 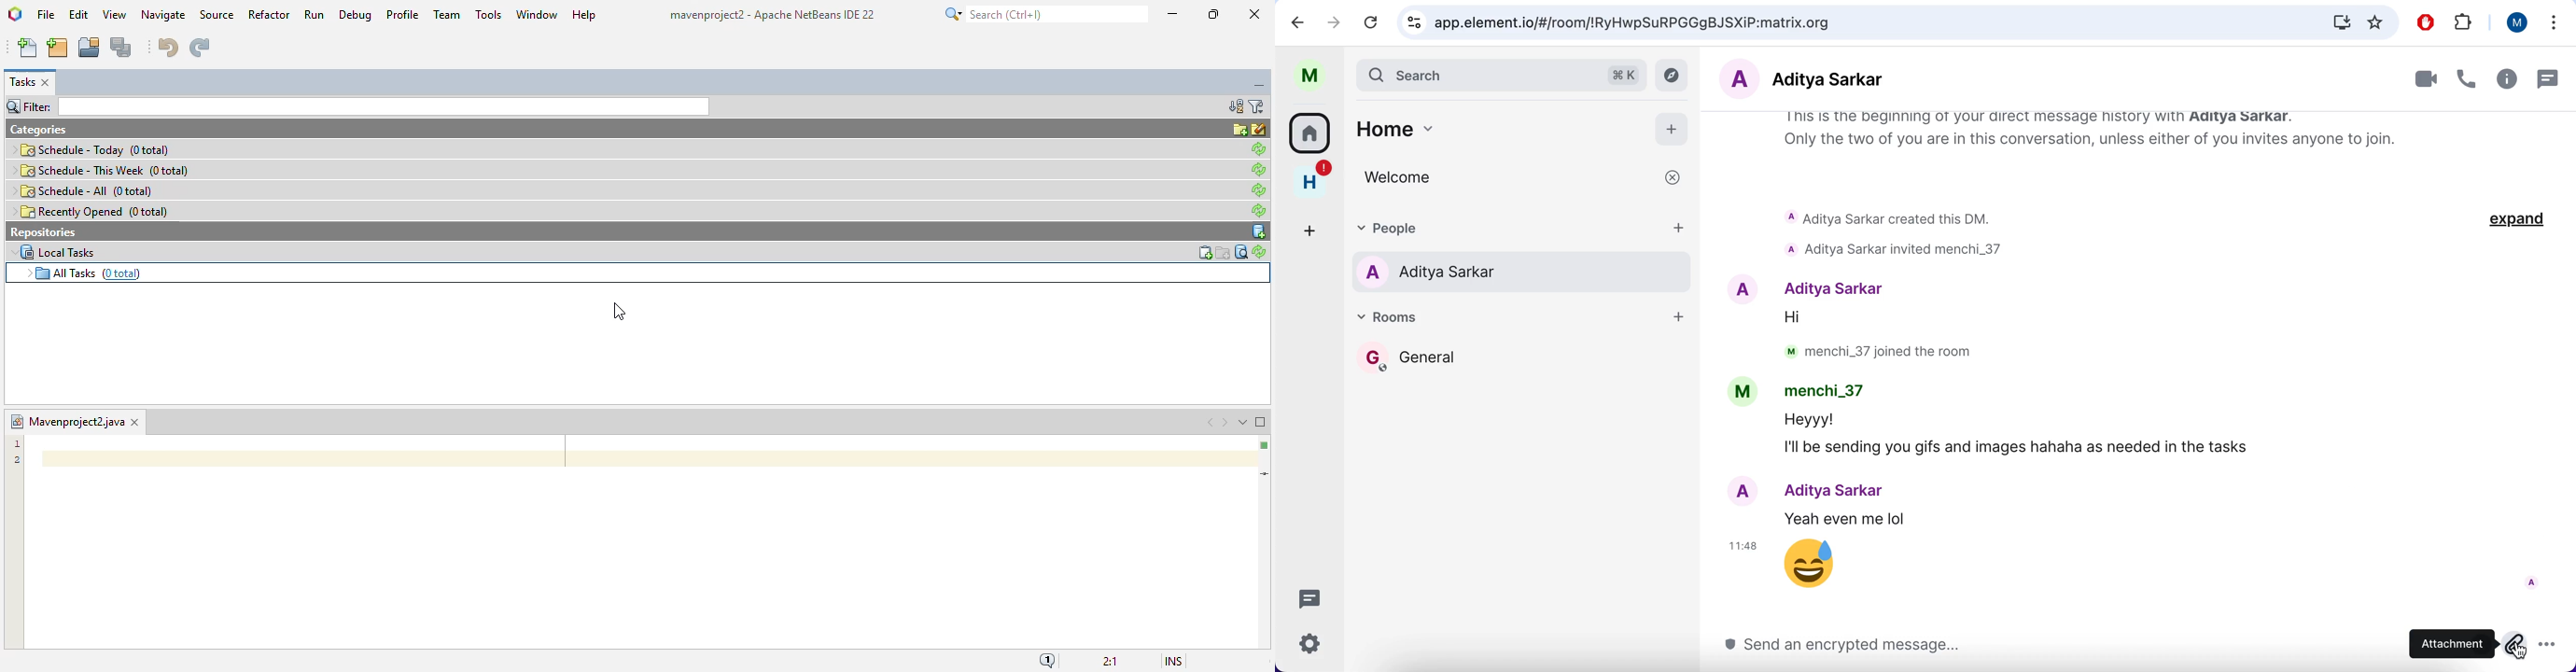 What do you see at coordinates (1457, 176) in the screenshot?
I see `welcome` at bounding box center [1457, 176].